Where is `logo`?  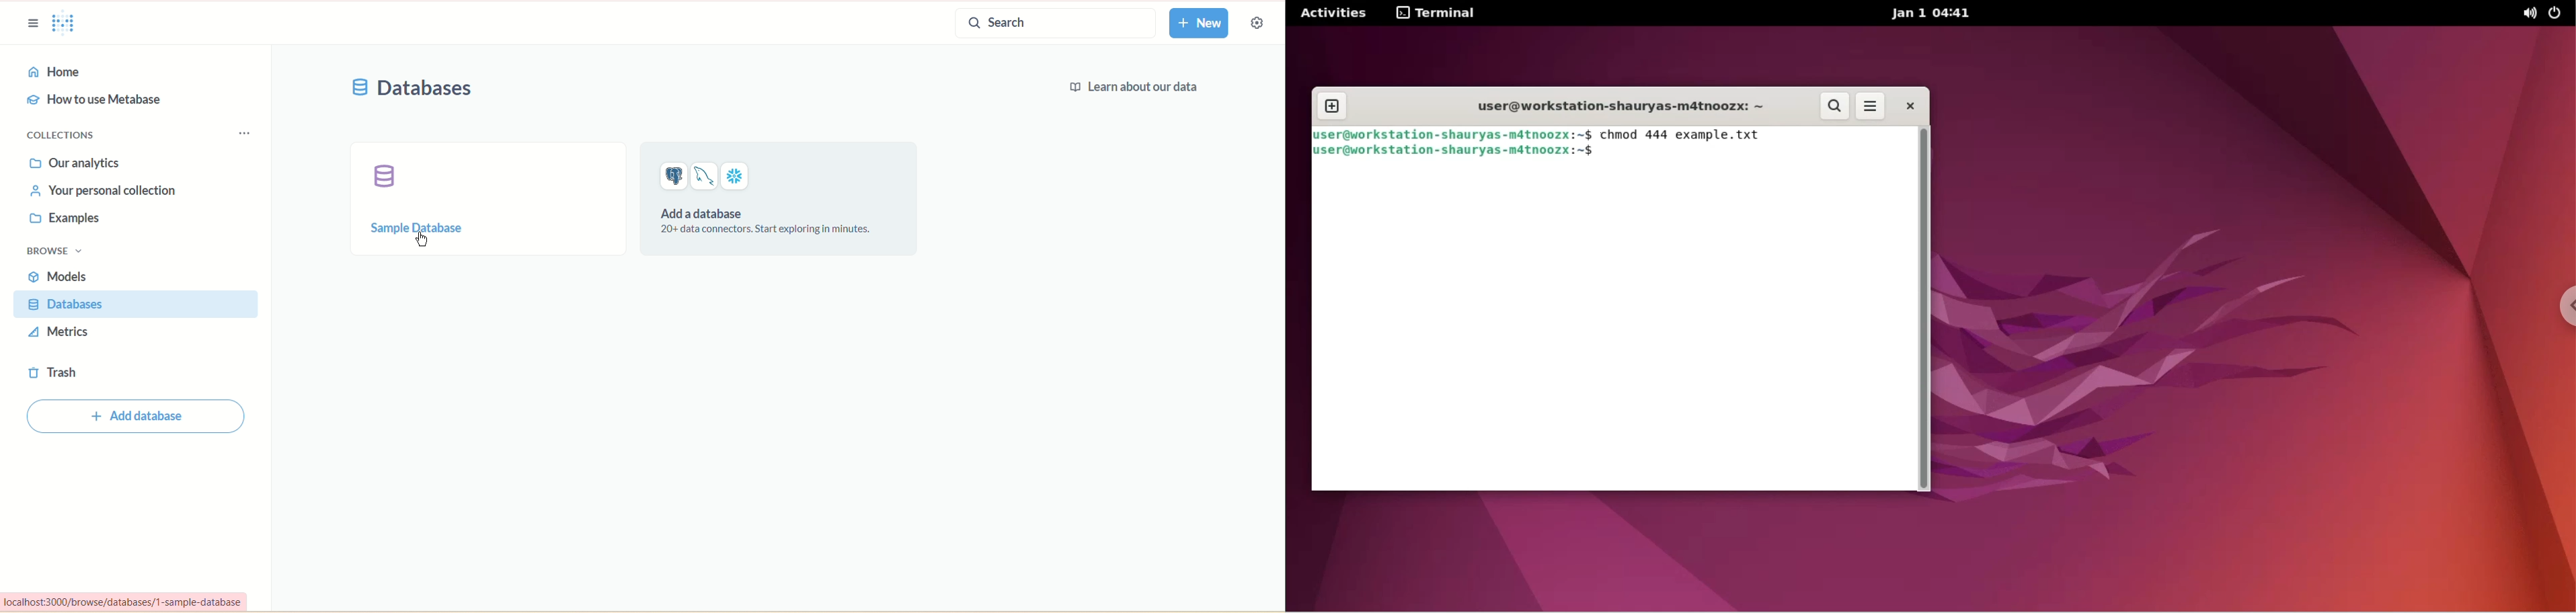 logo is located at coordinates (62, 21).